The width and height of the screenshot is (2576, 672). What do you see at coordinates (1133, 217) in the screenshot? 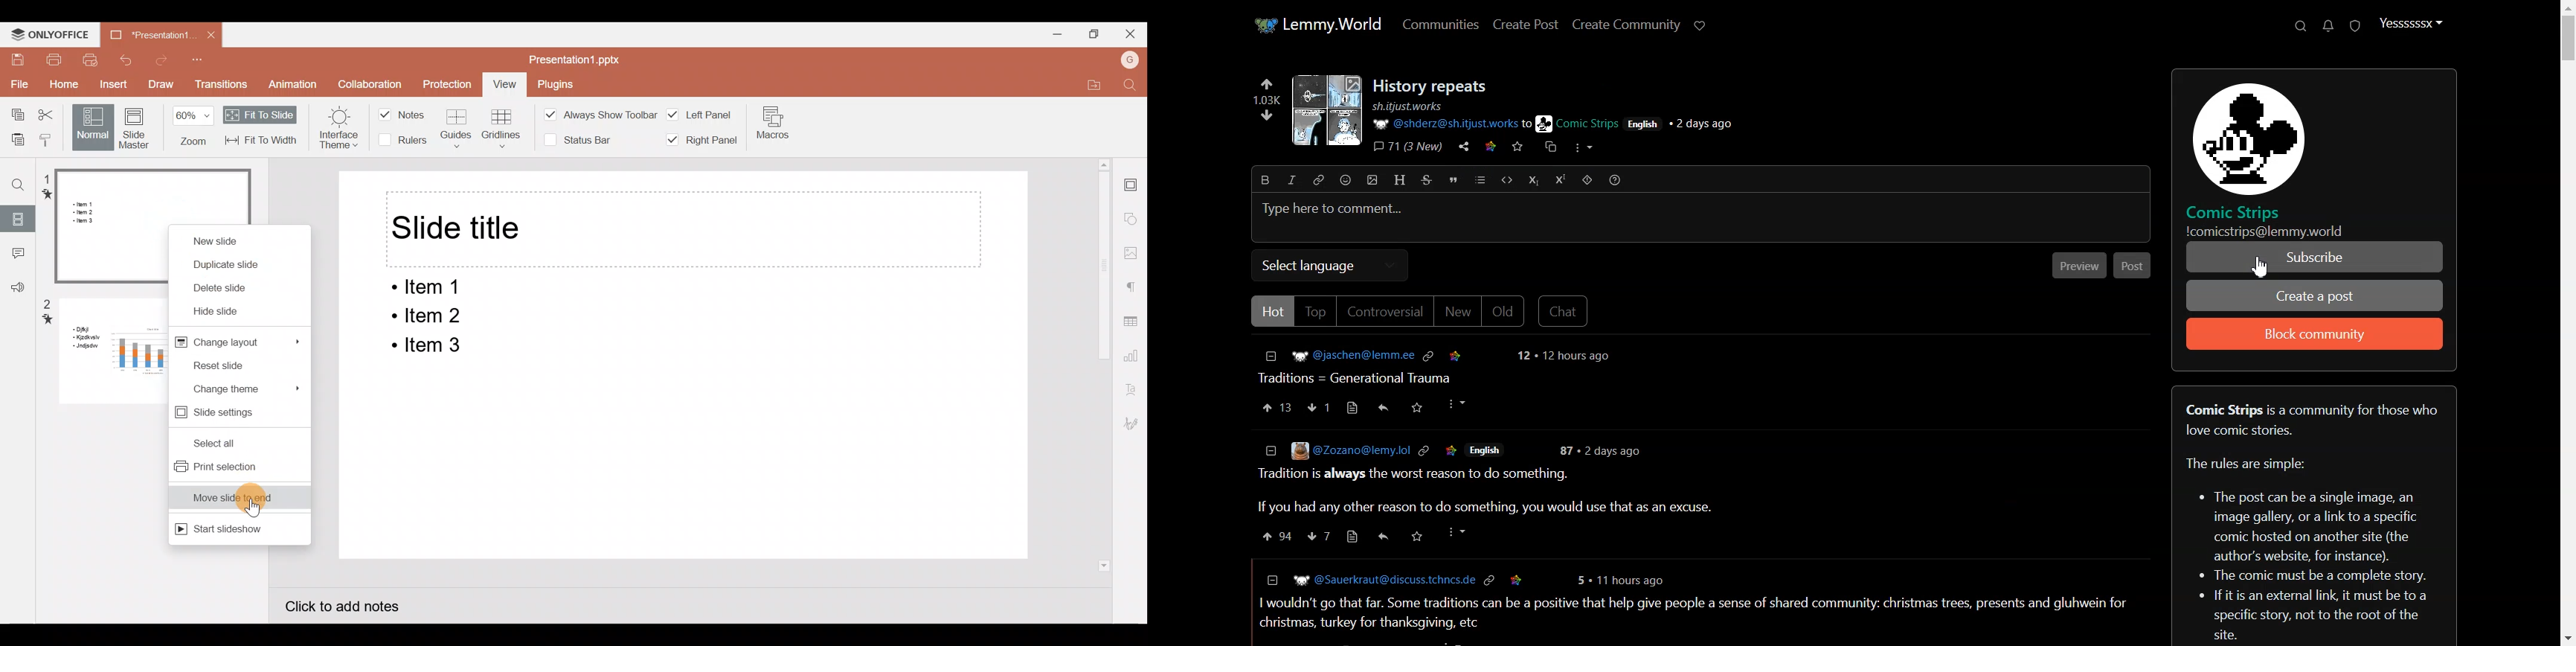
I see `Shapes settings` at bounding box center [1133, 217].